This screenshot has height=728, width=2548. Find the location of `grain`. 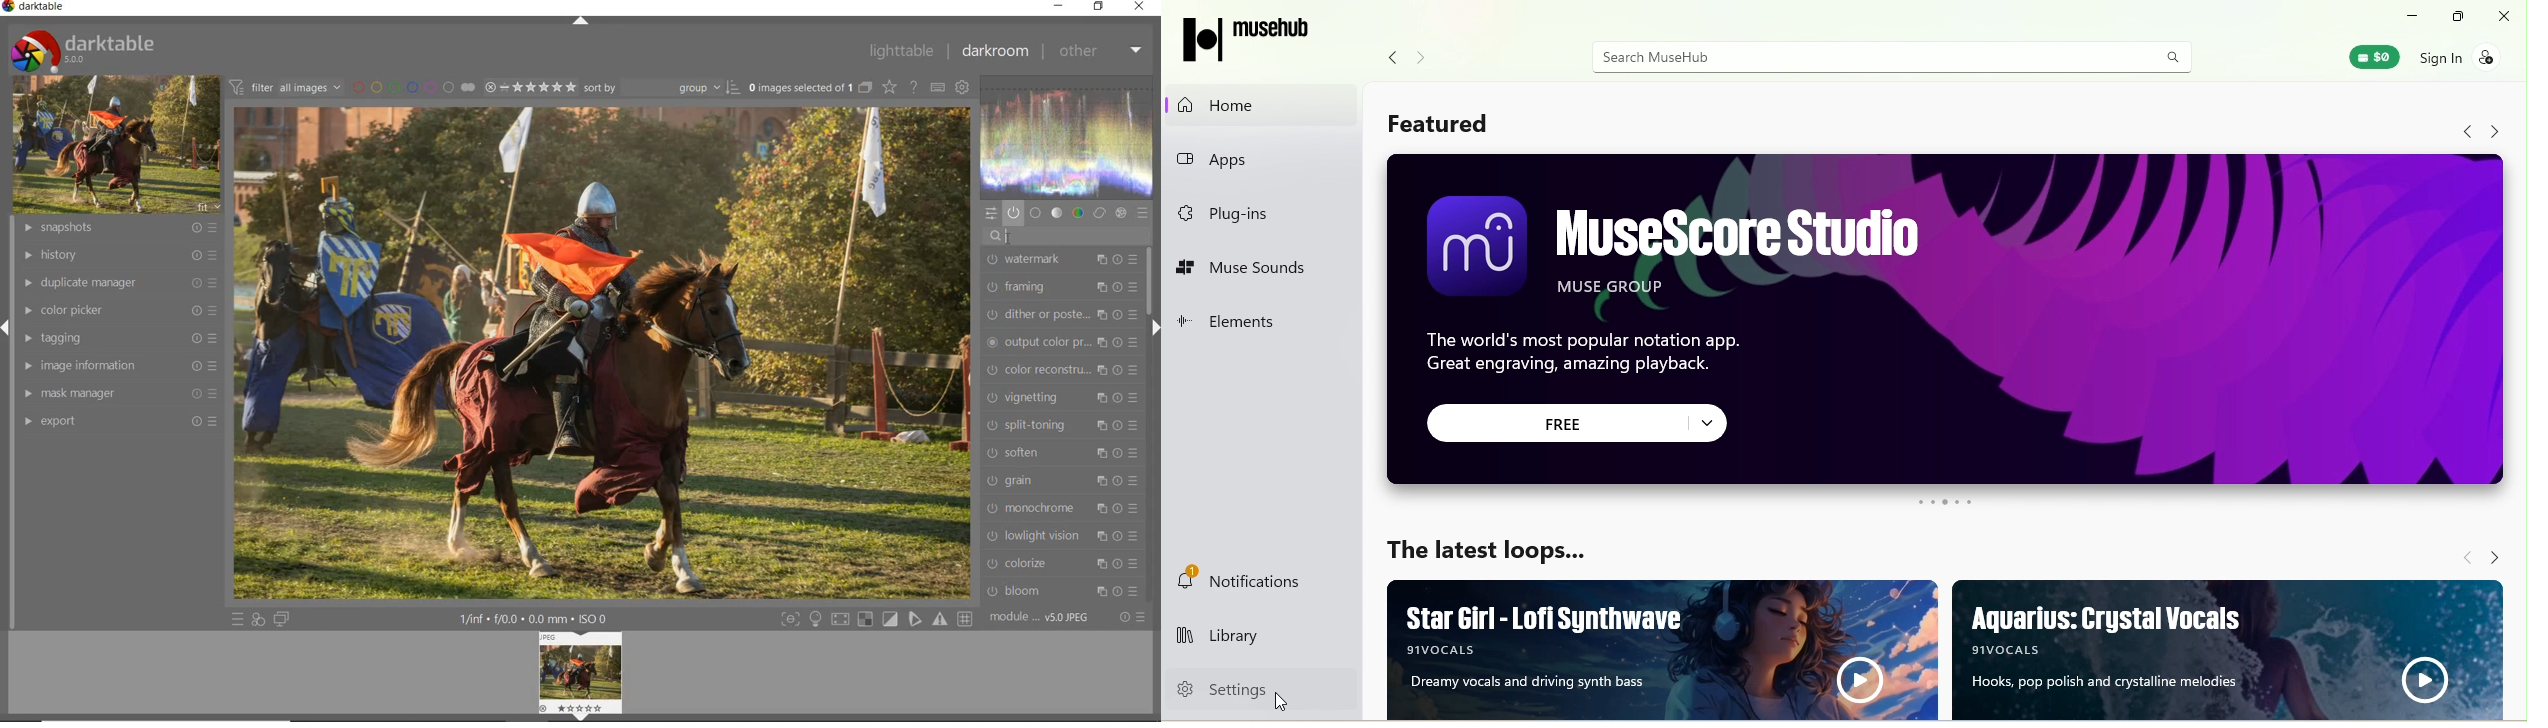

grain is located at coordinates (1062, 481).